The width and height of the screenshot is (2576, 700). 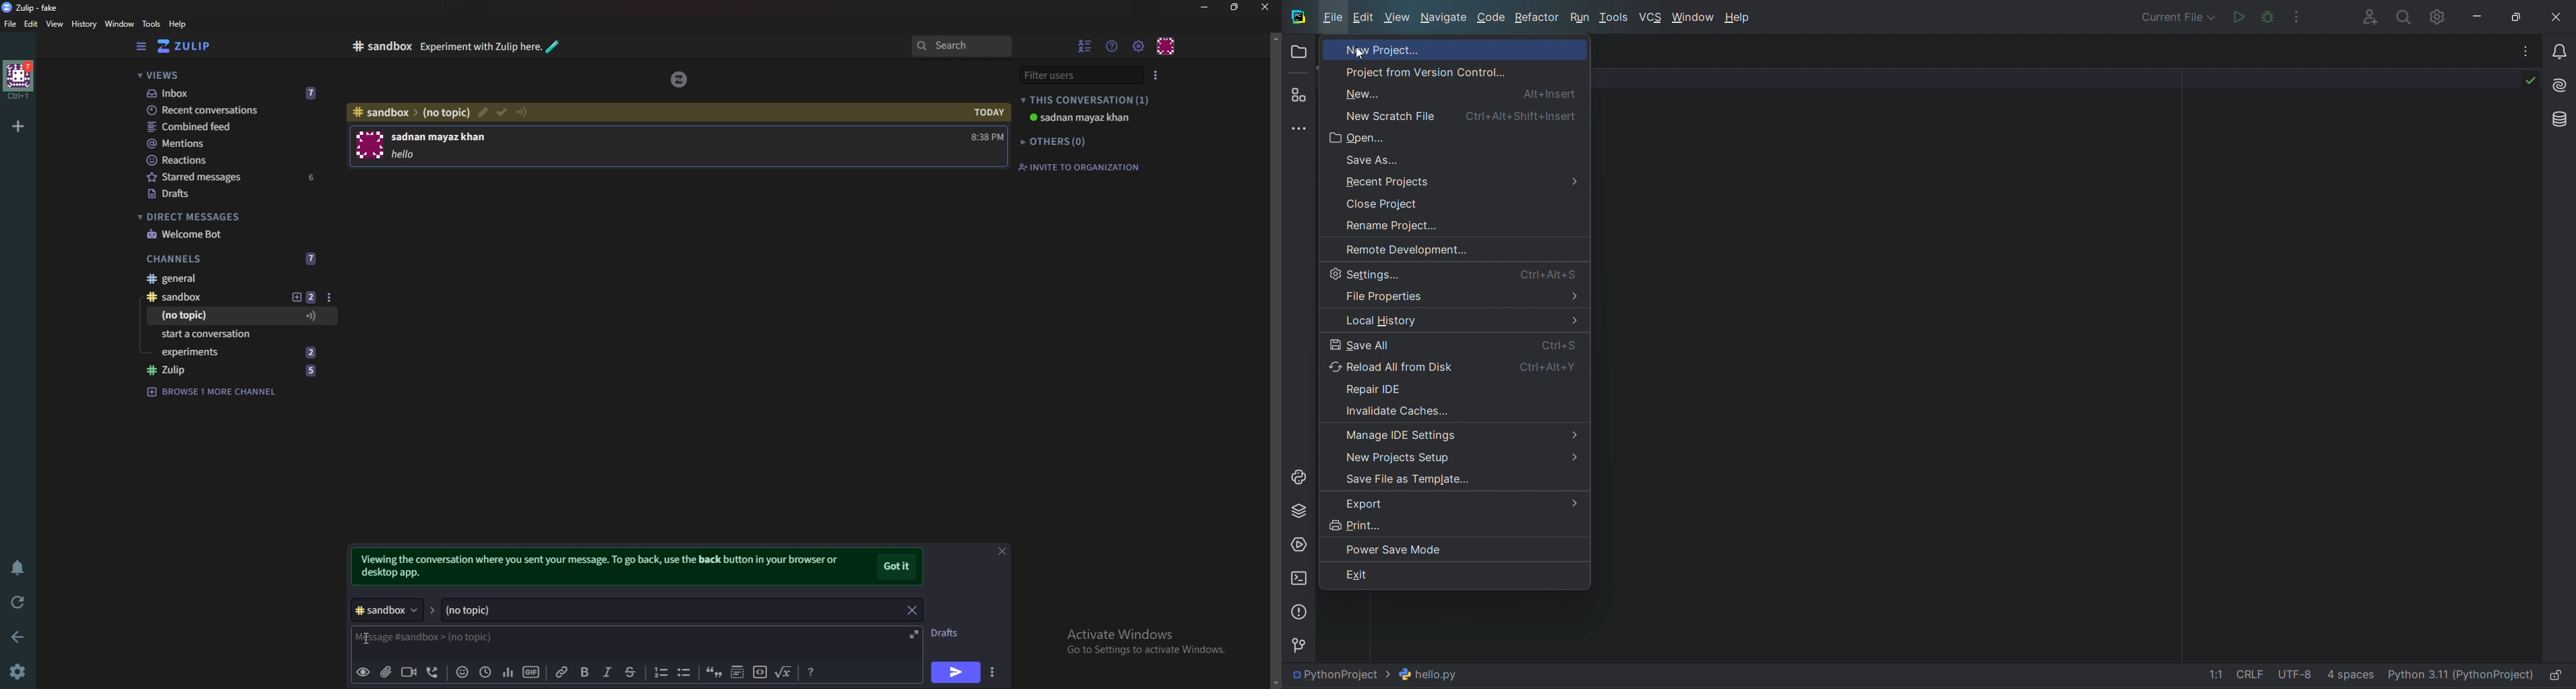 I want to click on welcome bot, so click(x=232, y=234).